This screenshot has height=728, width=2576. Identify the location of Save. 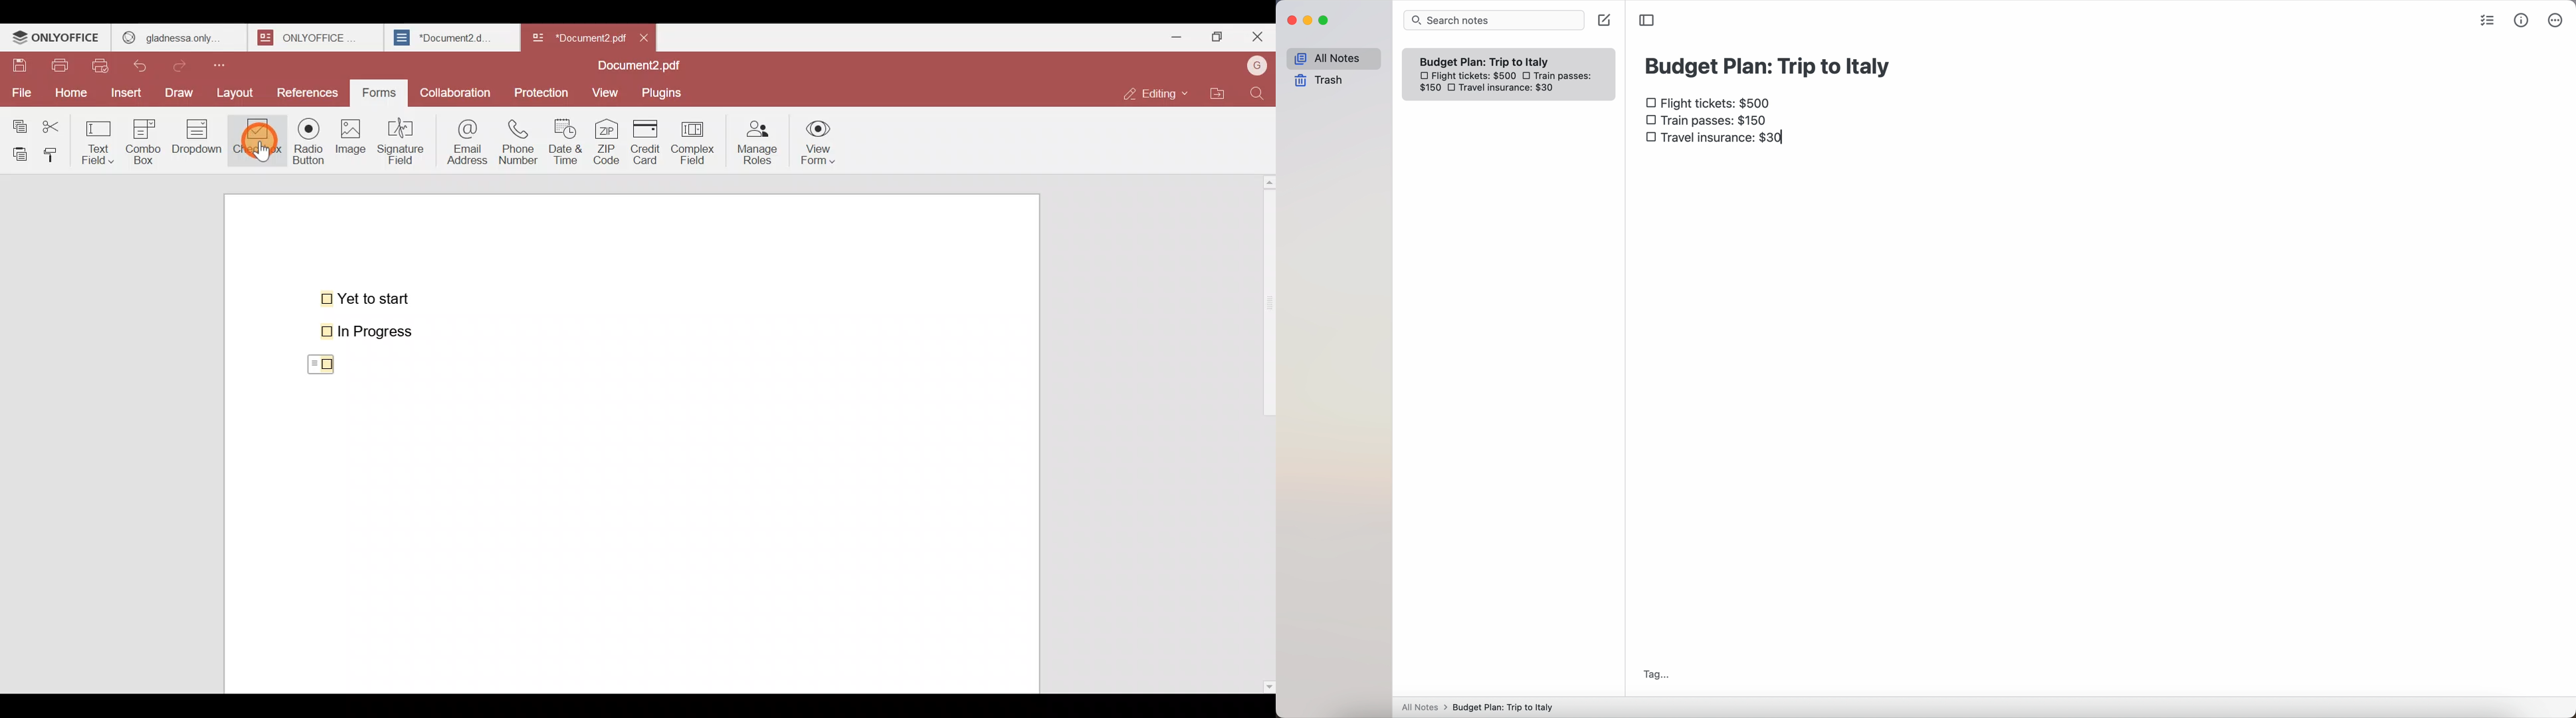
(19, 66).